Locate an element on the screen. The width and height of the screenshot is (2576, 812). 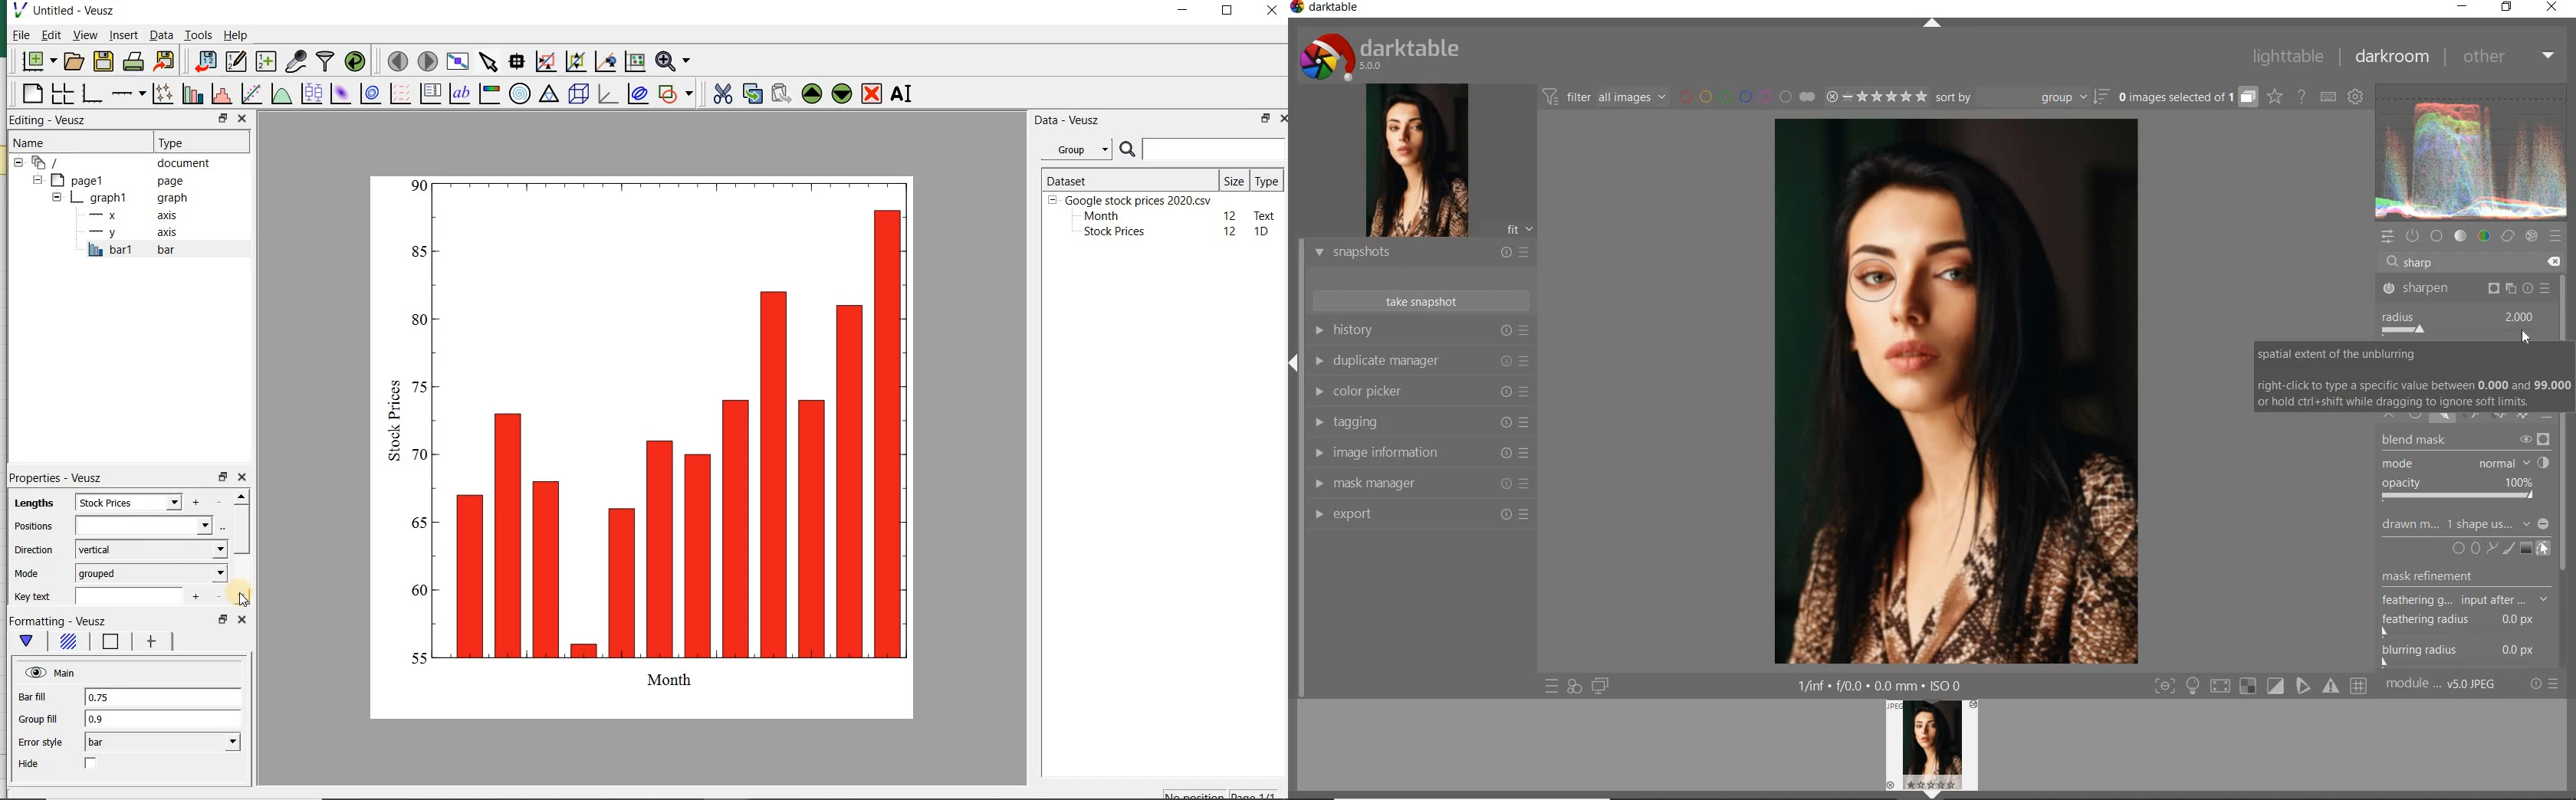
range ratings for selected images is located at coordinates (1862, 98).